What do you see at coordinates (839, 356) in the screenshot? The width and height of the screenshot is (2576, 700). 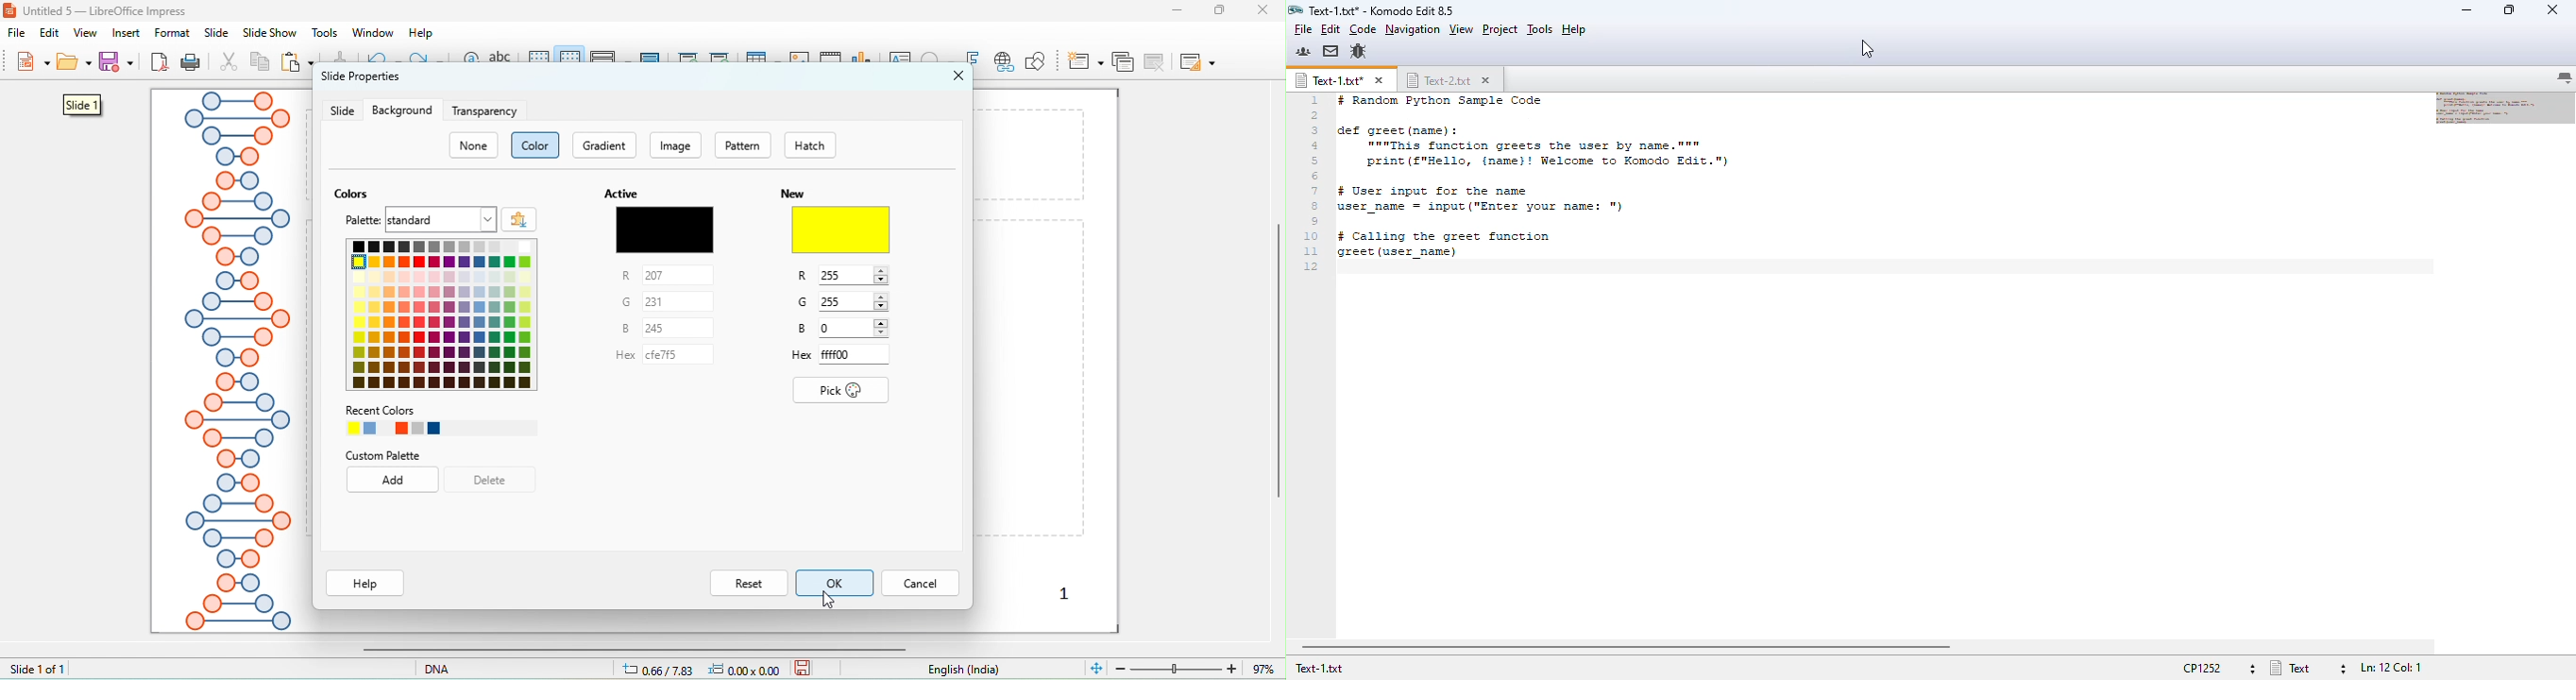 I see `Hex` at bounding box center [839, 356].